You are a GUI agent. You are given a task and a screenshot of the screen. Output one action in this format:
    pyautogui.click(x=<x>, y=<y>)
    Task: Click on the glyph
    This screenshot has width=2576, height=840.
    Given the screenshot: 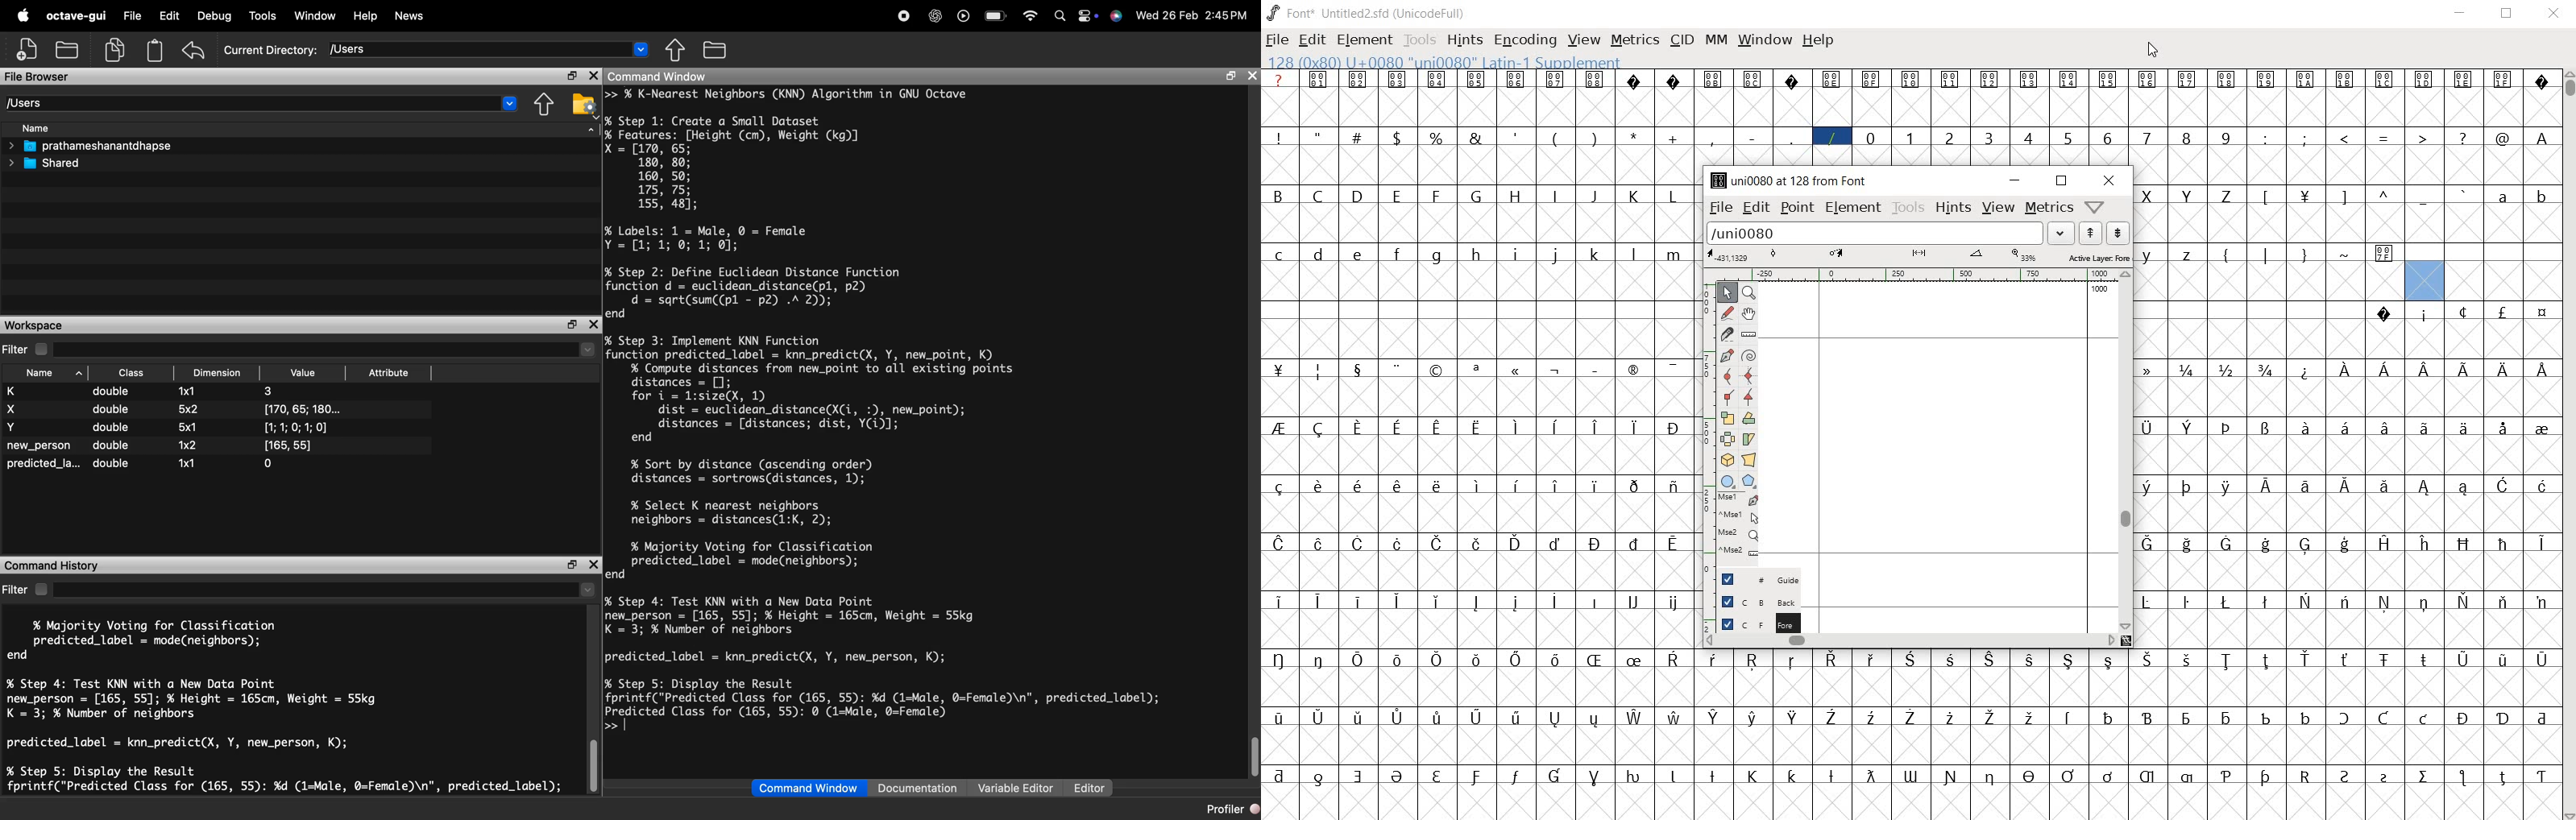 What is the action you would take?
    pyautogui.click(x=1437, y=777)
    